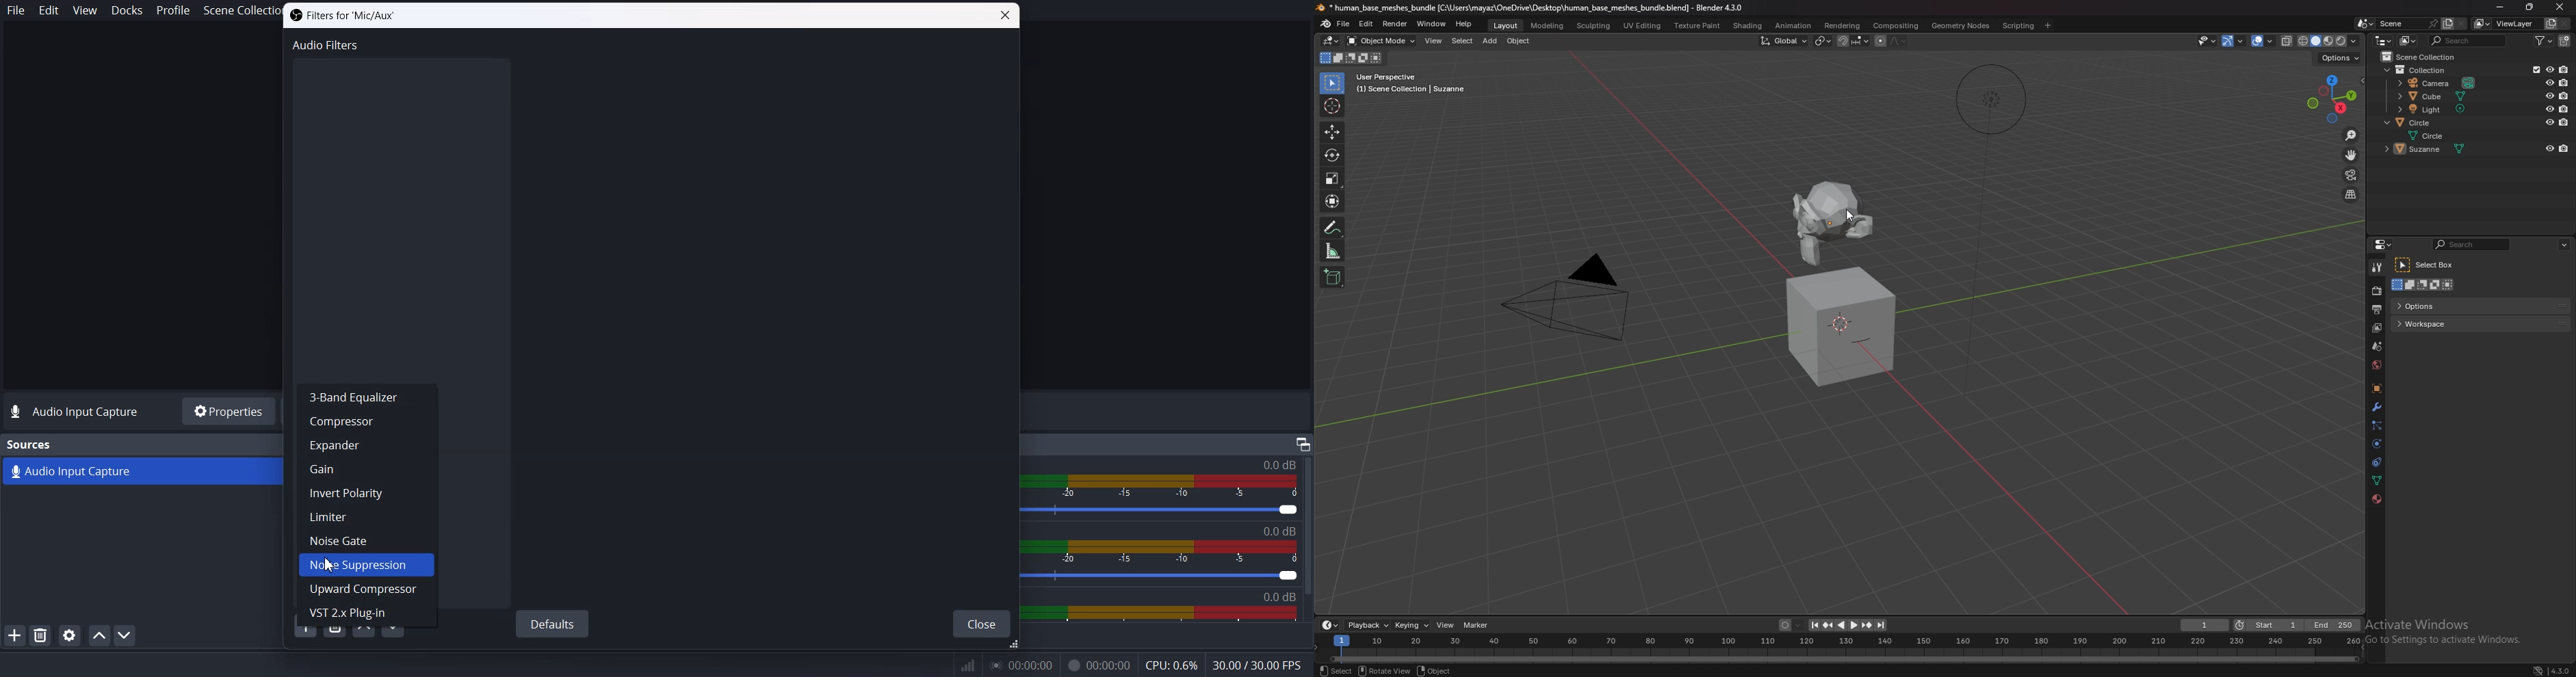  Describe the element at coordinates (2049, 24) in the screenshot. I see `add workspace` at that location.